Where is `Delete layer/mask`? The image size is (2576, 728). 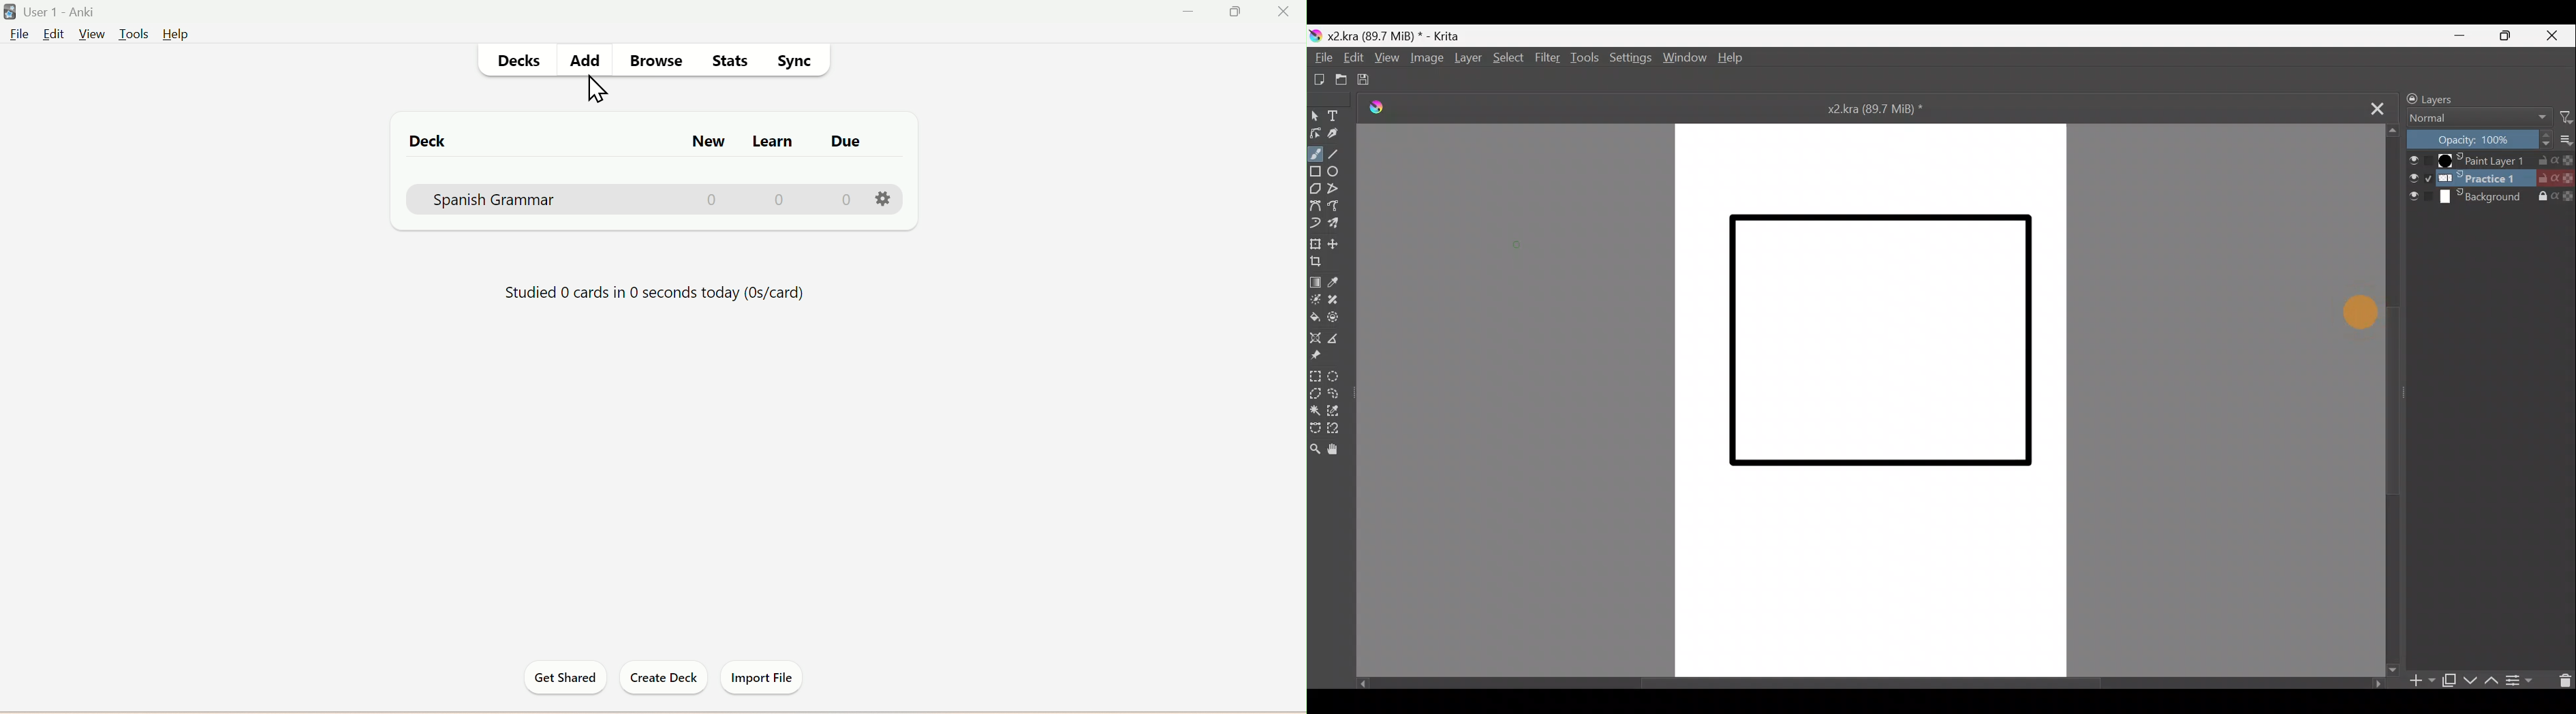
Delete layer/mask is located at coordinates (2562, 679).